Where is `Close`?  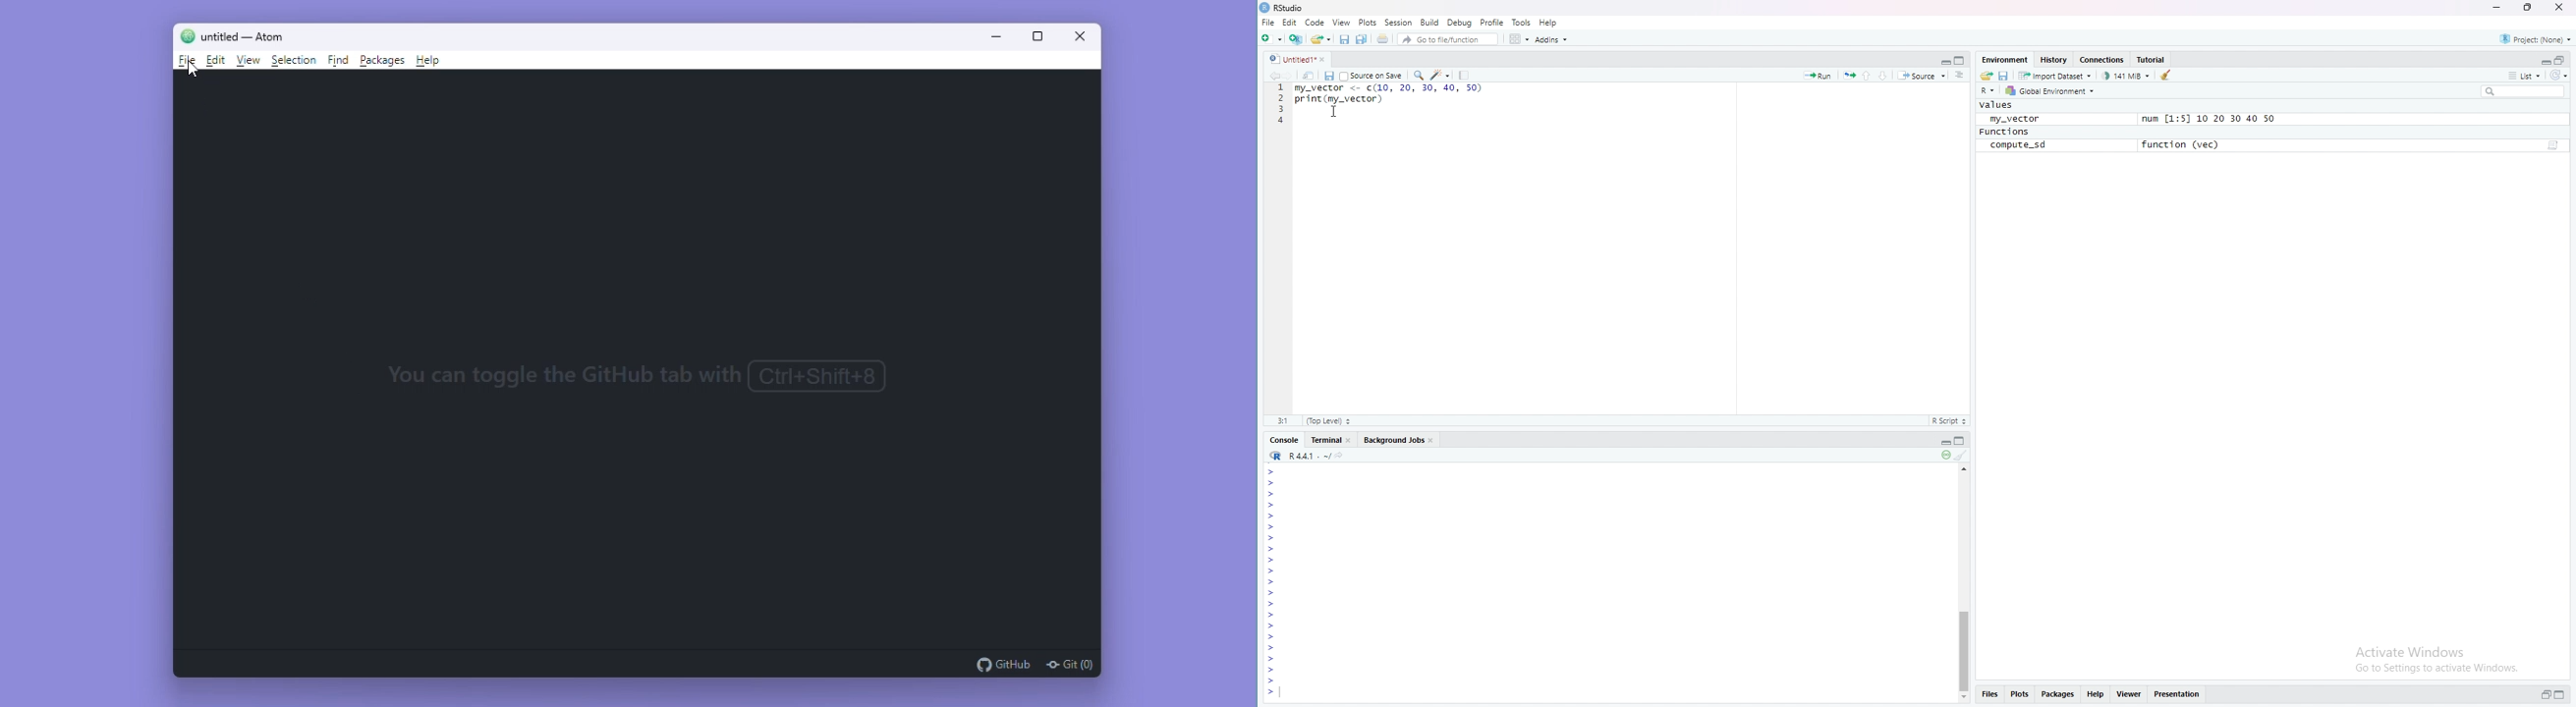 Close is located at coordinates (2558, 8).